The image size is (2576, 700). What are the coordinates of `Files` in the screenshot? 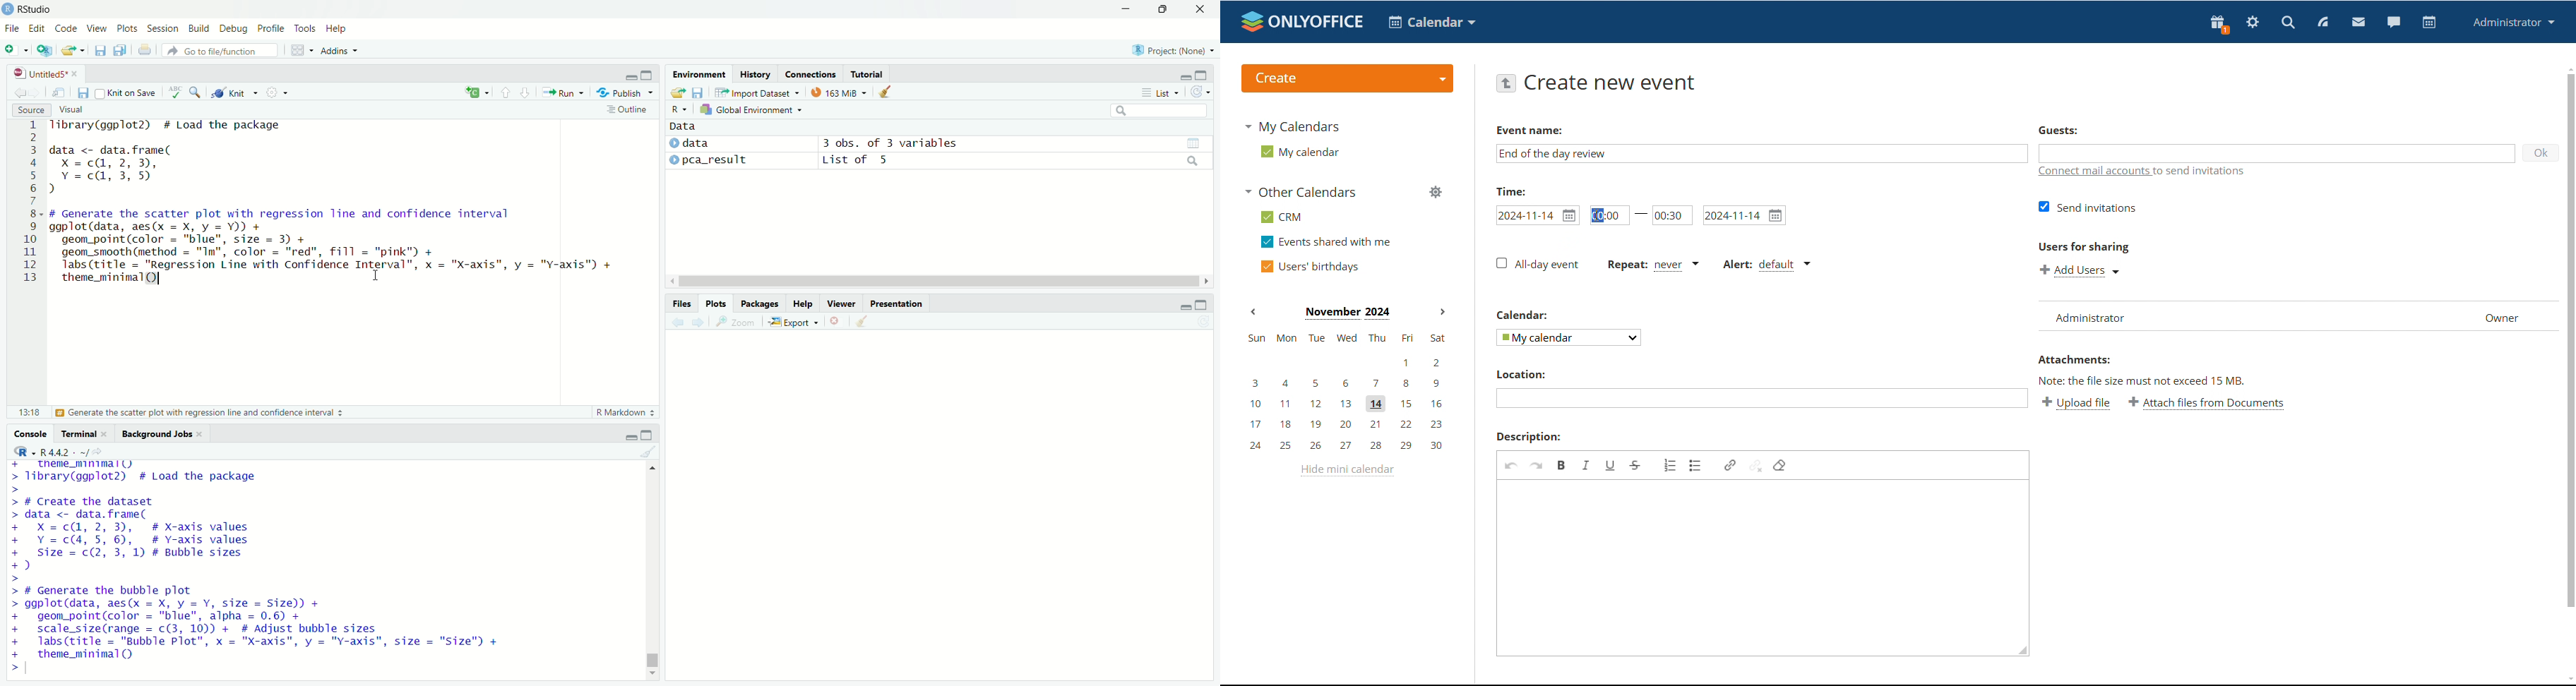 It's located at (682, 304).